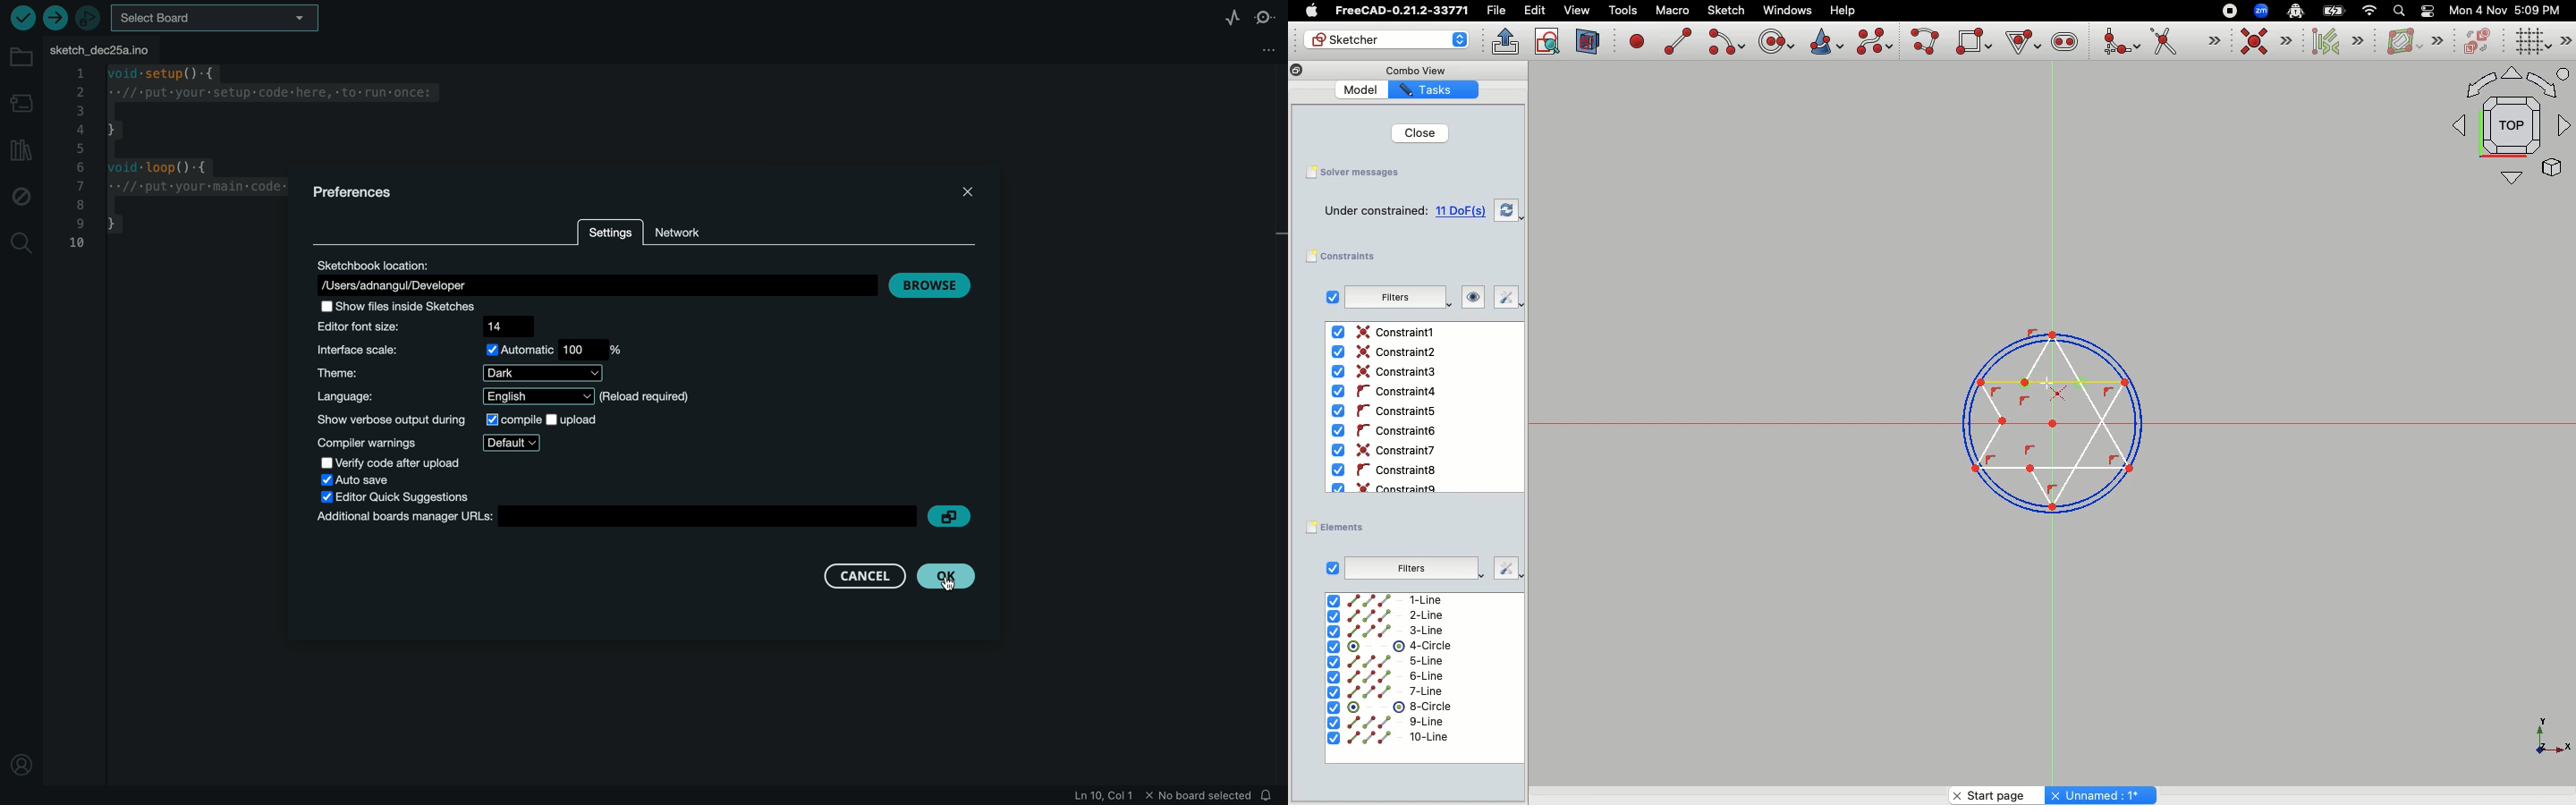 The width and height of the screenshot is (2576, 812). I want to click on Constraint8, so click(1386, 470).